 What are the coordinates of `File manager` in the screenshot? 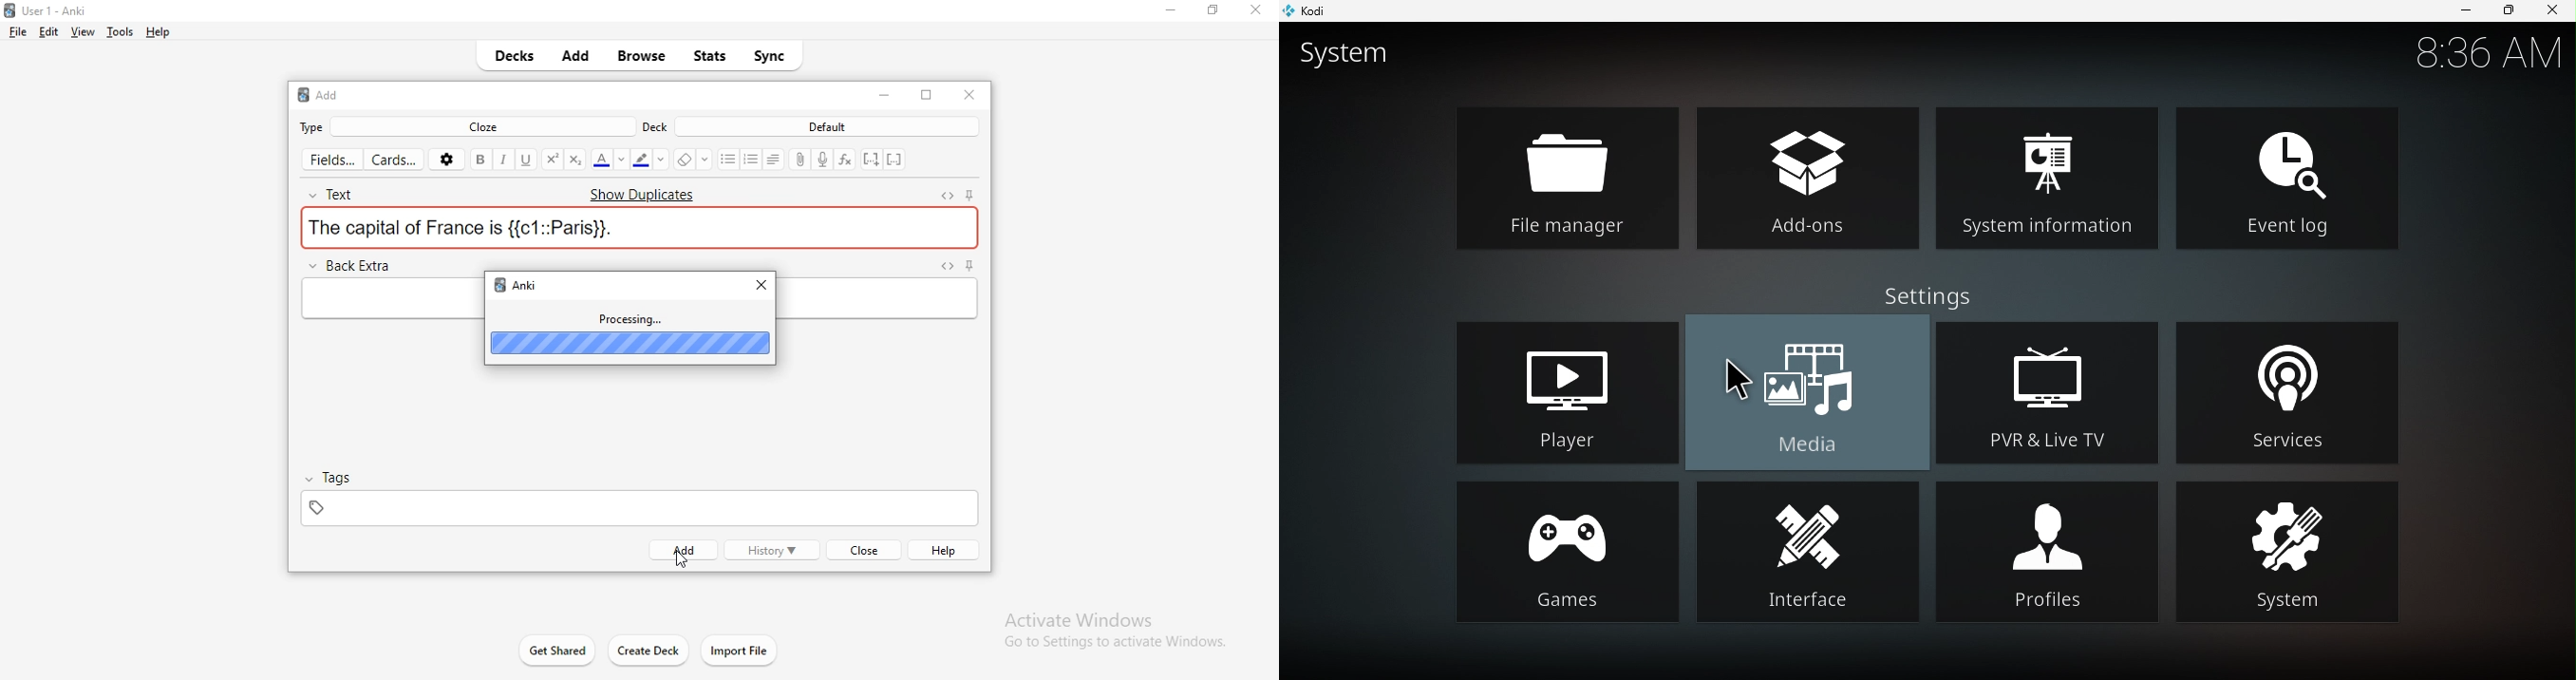 It's located at (1565, 179).